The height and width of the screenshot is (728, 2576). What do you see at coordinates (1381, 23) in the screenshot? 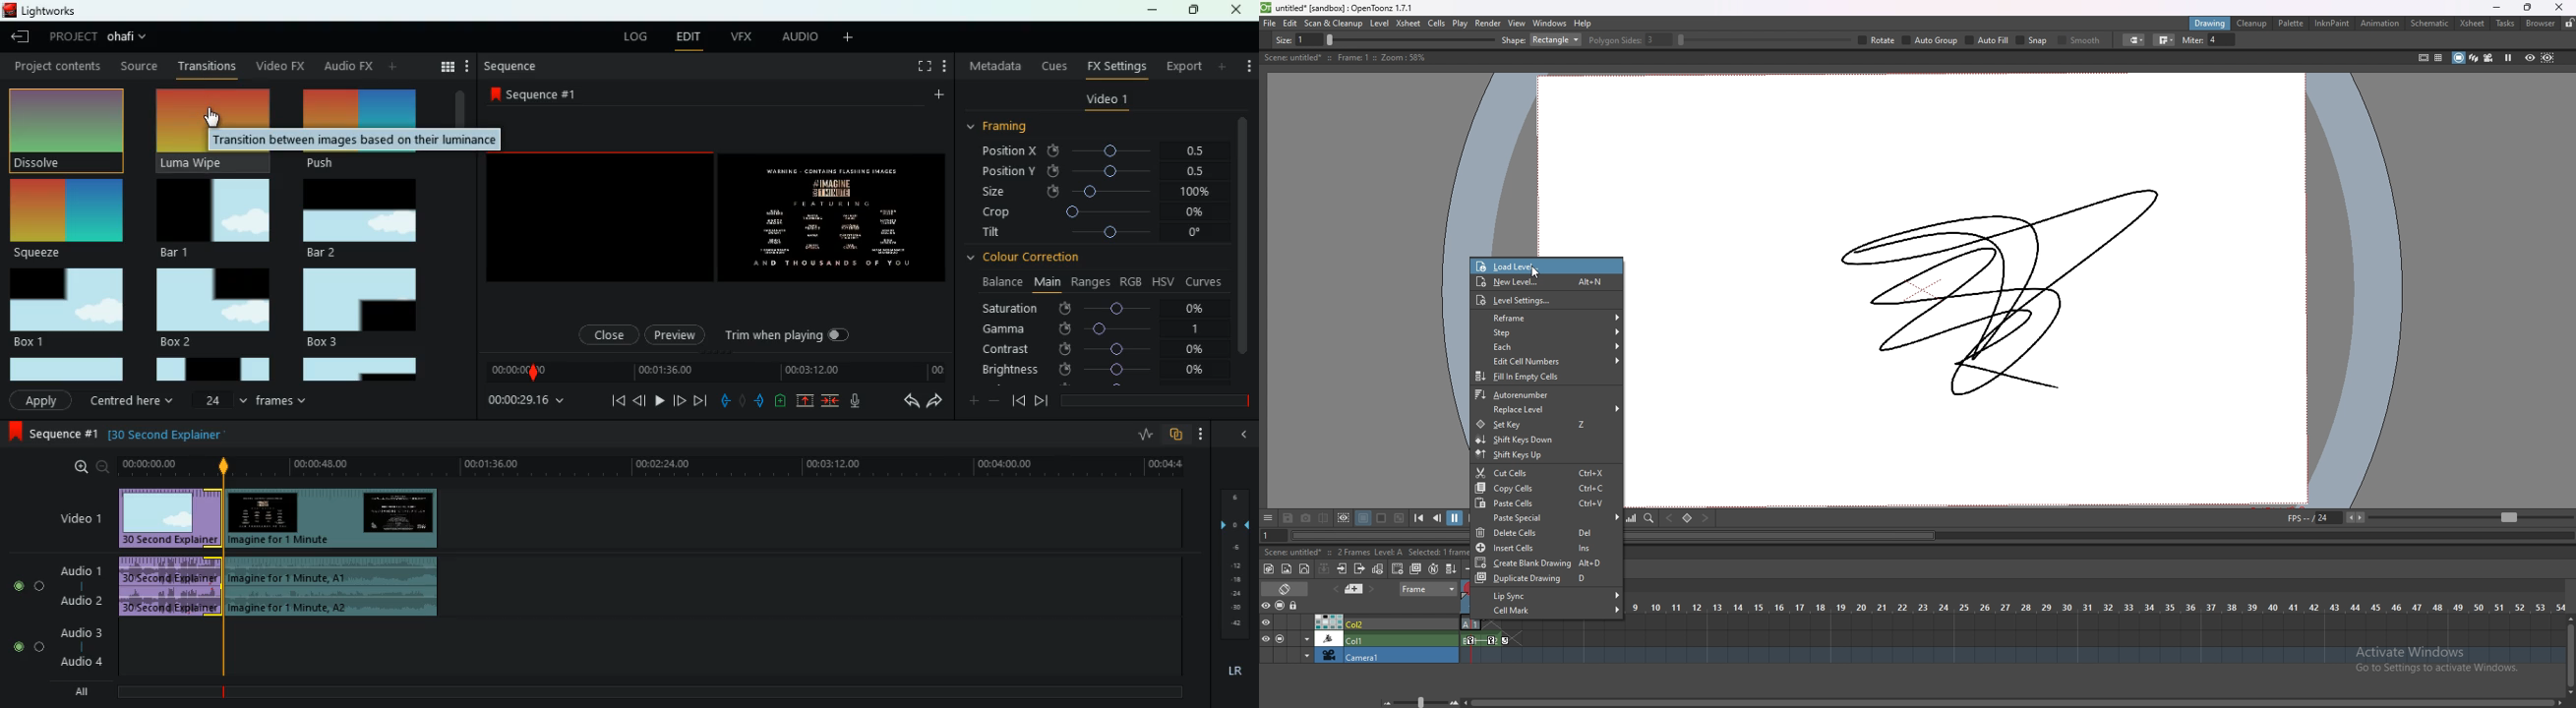
I see `level` at bounding box center [1381, 23].